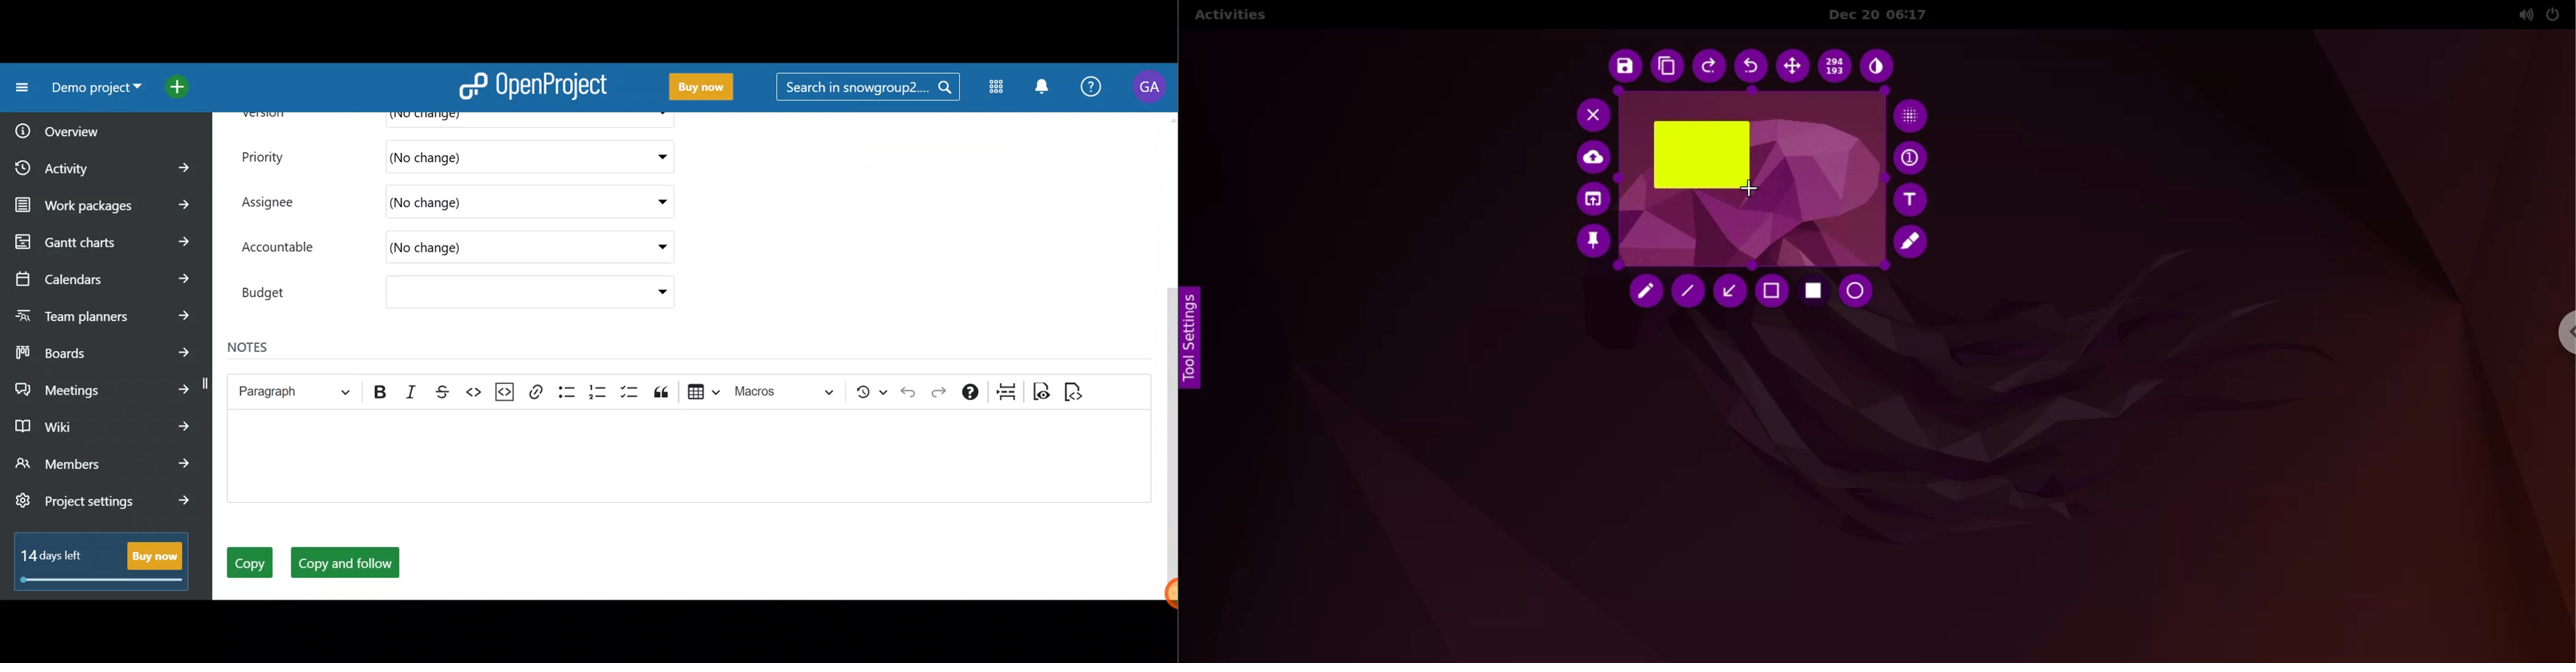  Describe the element at coordinates (100, 312) in the screenshot. I see `Team planners` at that location.